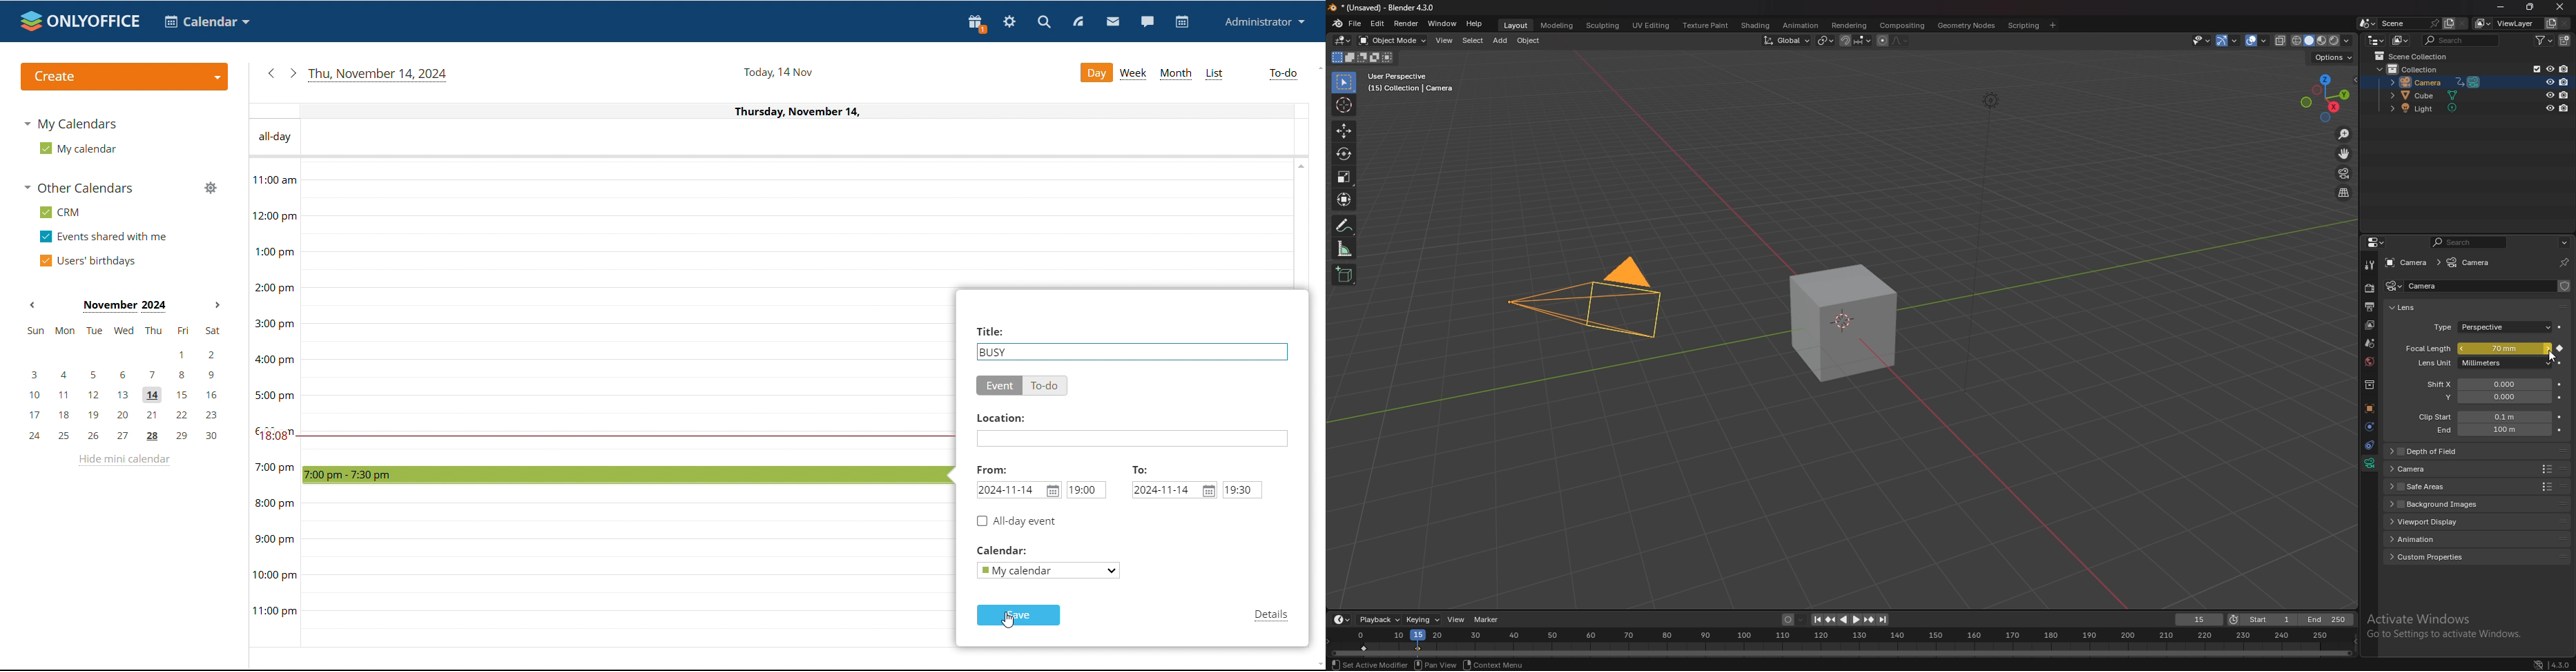 Image resolution: width=2576 pixels, height=672 pixels. Describe the element at coordinates (1786, 40) in the screenshot. I see `transform orientation` at that location.